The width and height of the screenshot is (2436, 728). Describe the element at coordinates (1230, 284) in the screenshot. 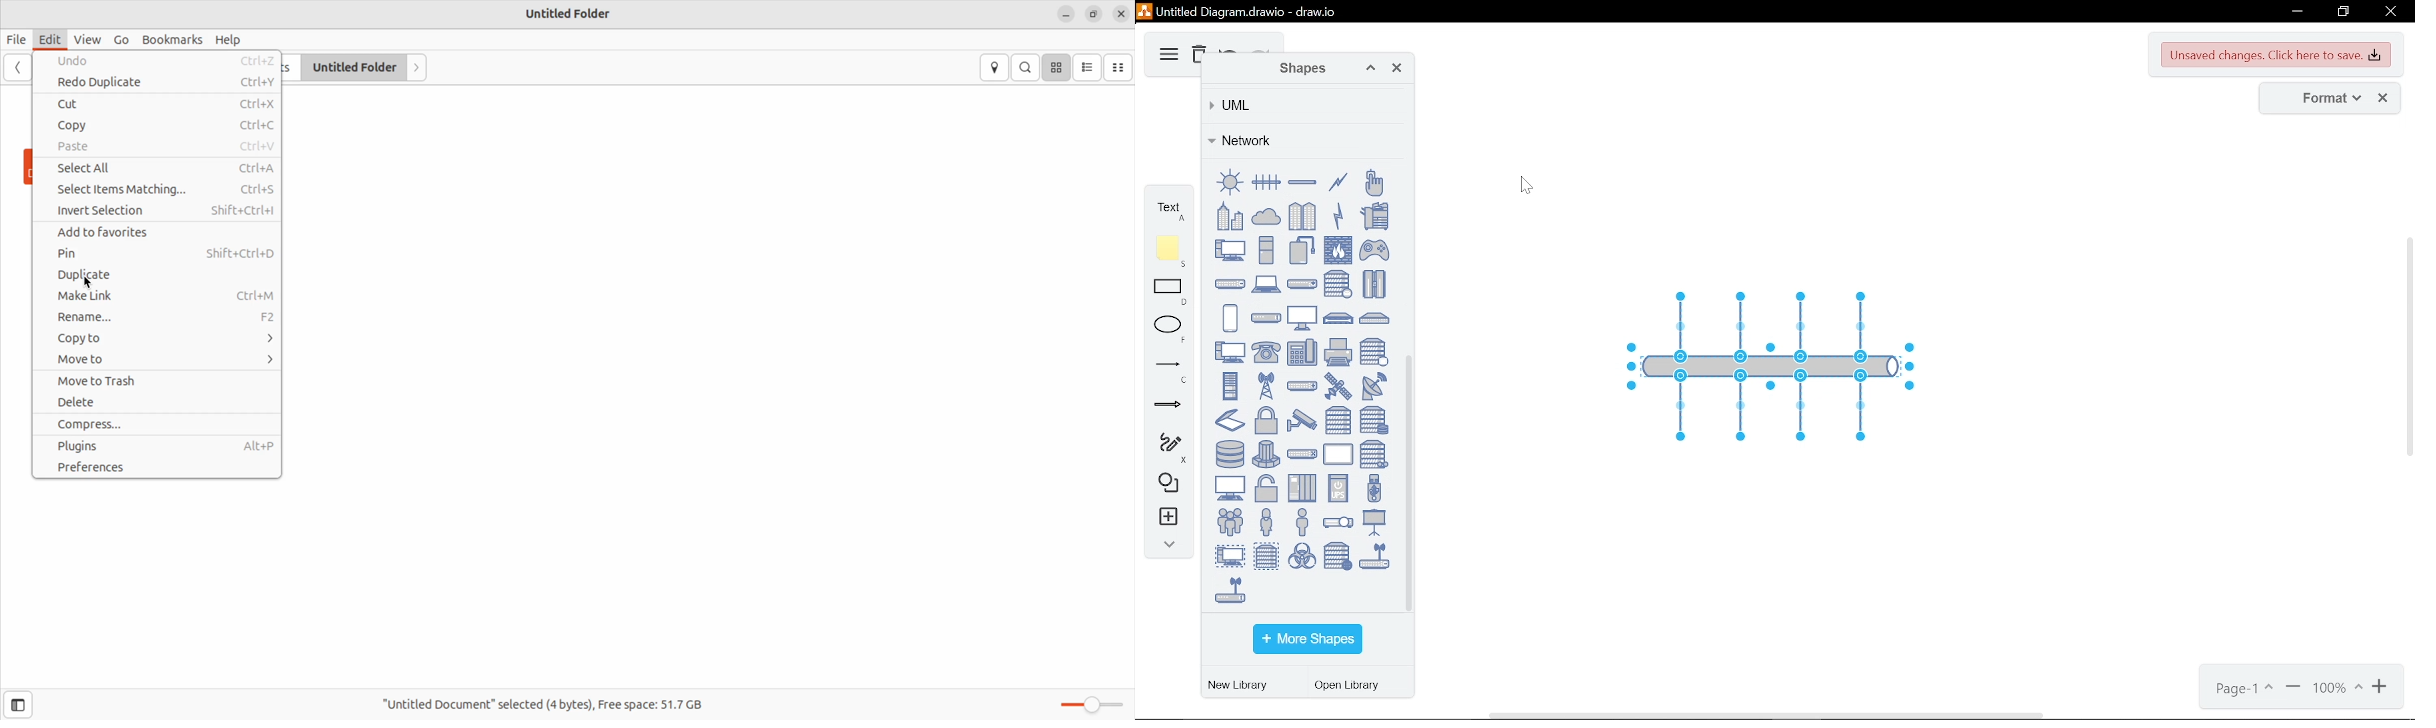

I see `hub` at that location.